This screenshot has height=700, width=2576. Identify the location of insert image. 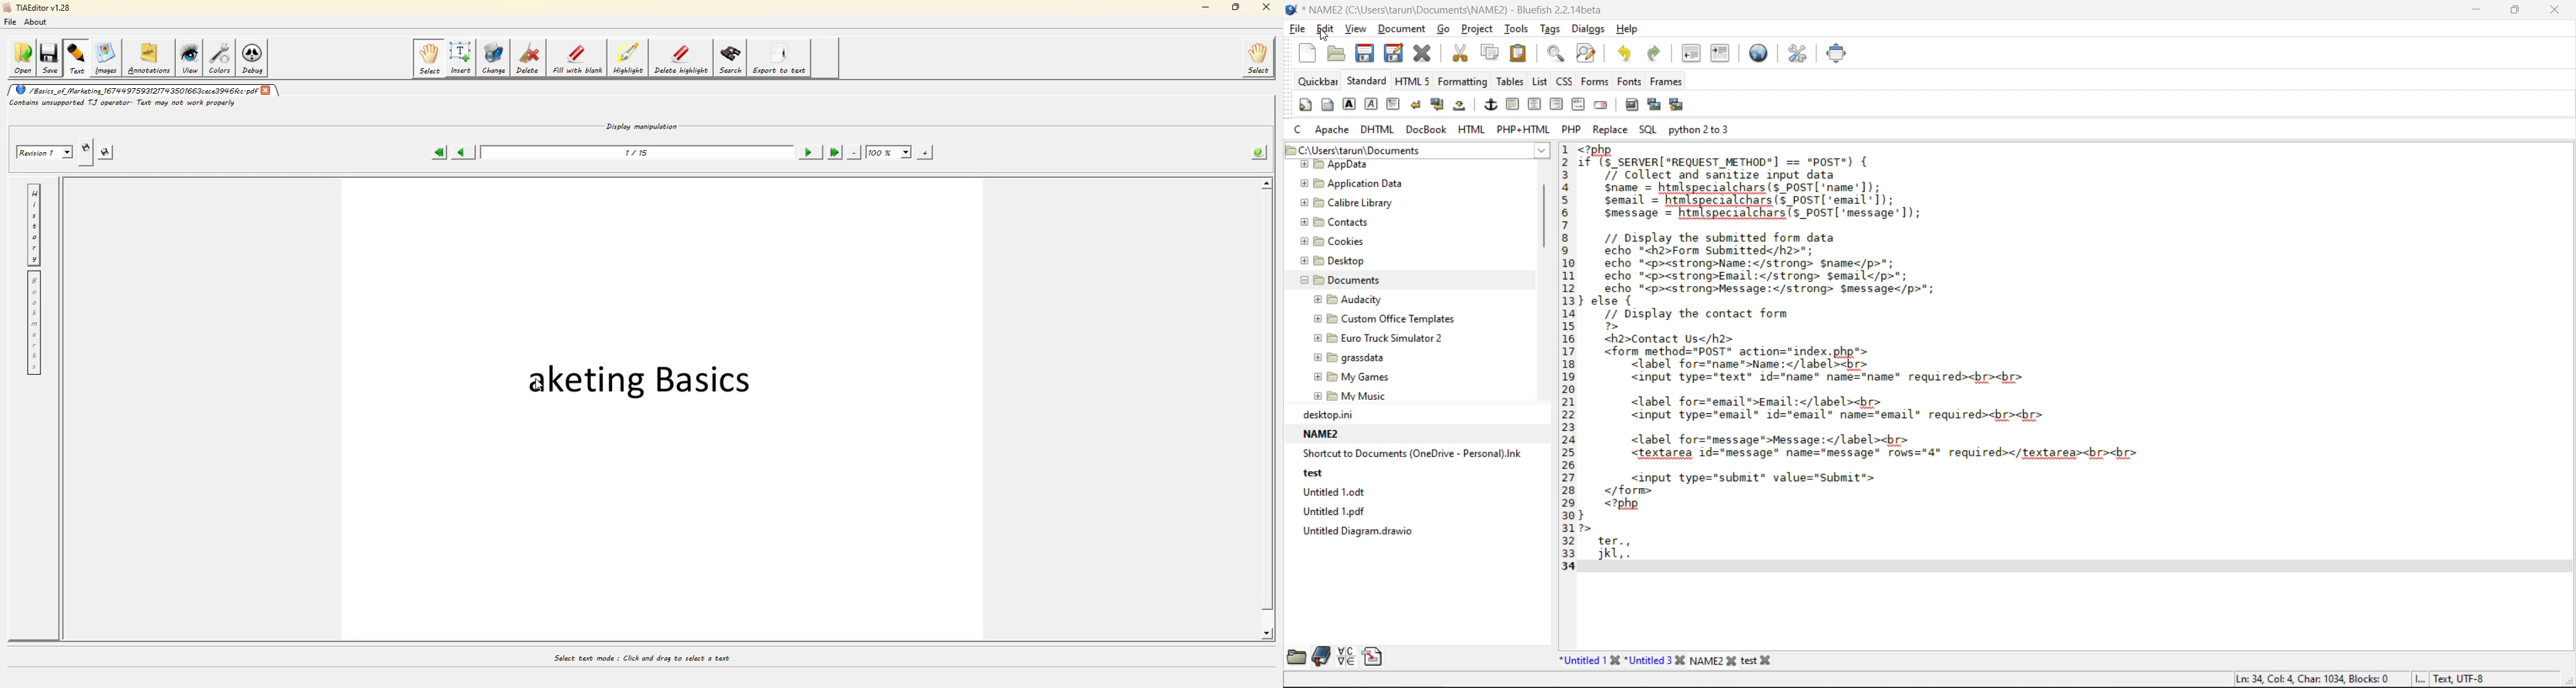
(1634, 104).